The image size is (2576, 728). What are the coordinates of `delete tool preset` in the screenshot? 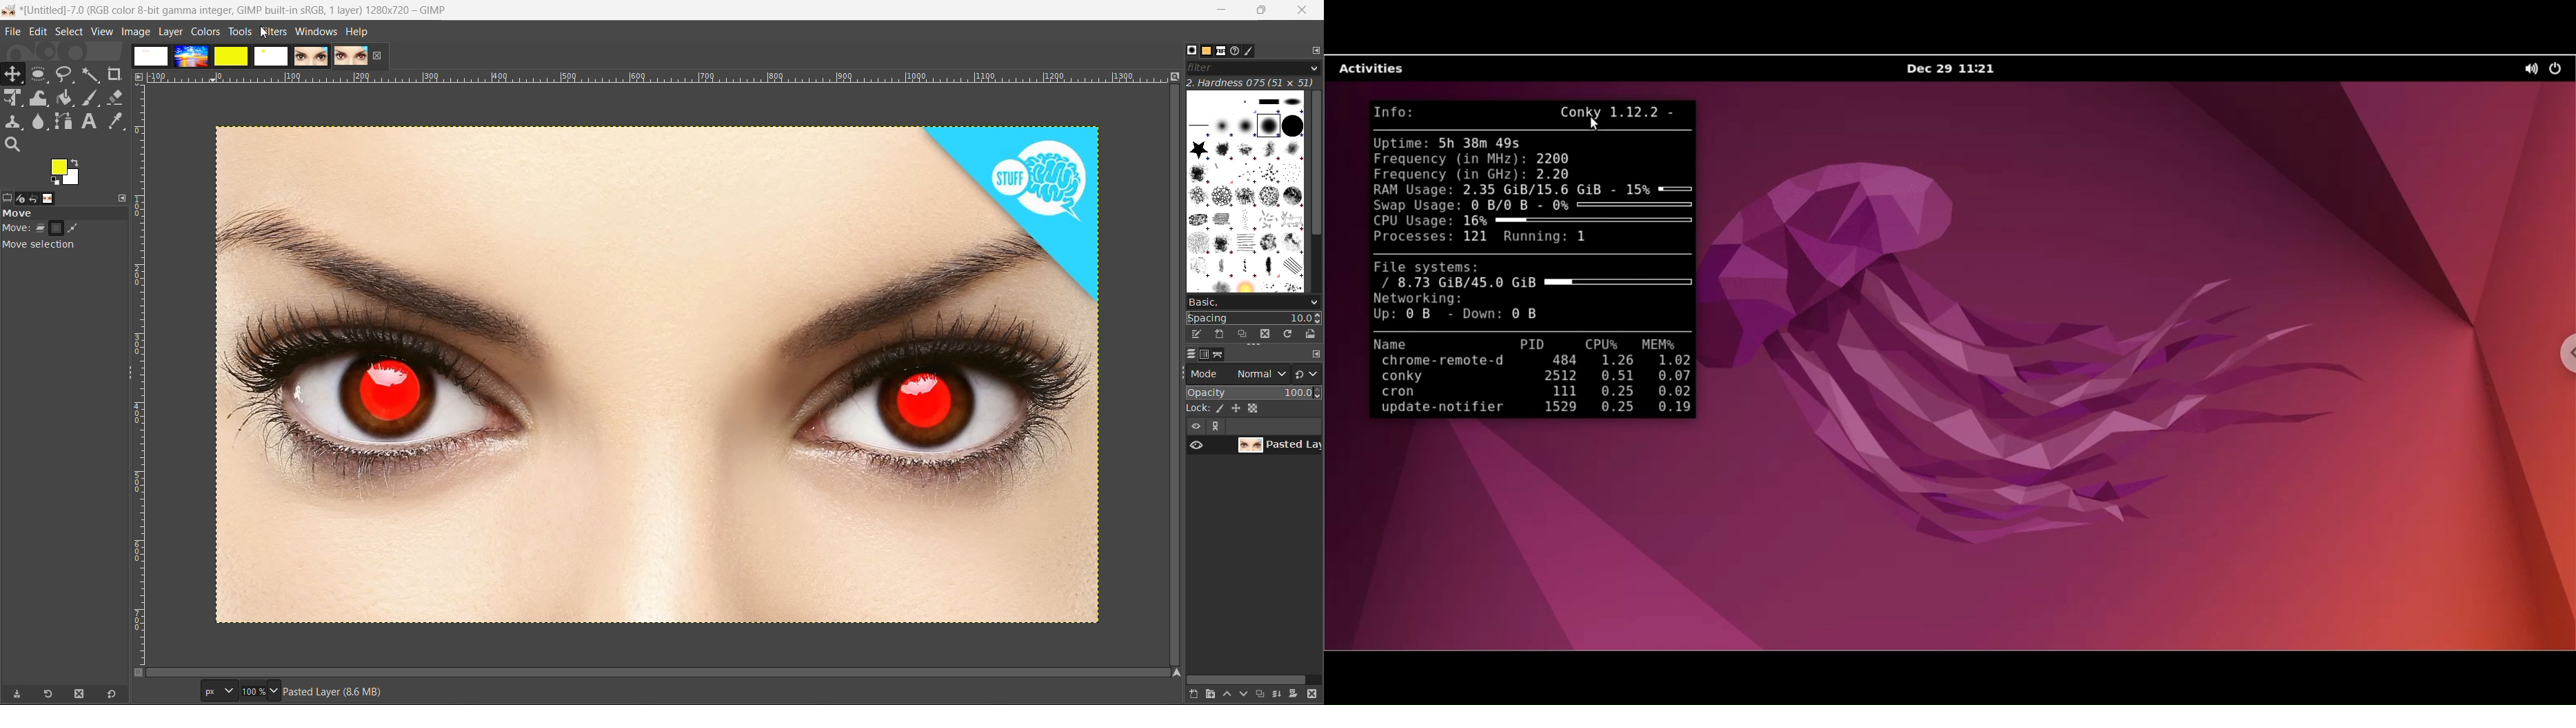 It's located at (81, 695).